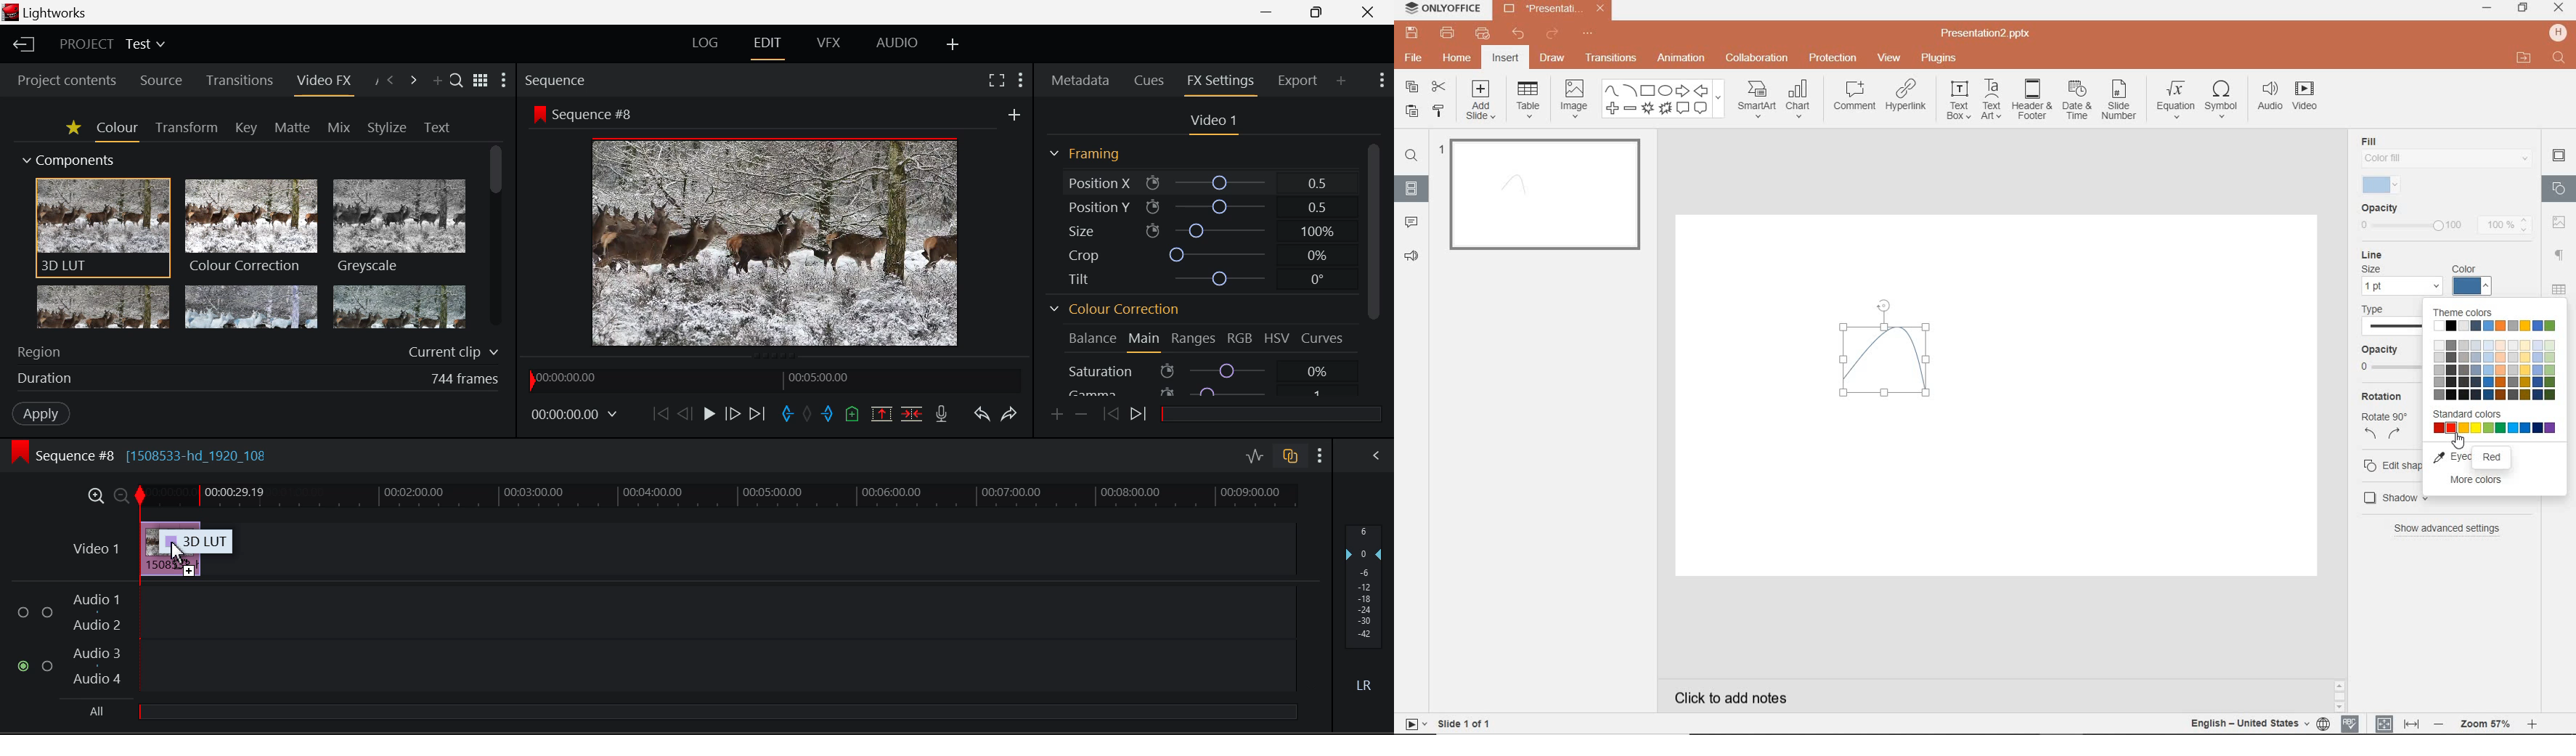  Describe the element at coordinates (1684, 58) in the screenshot. I see `ANIMATION` at that location.